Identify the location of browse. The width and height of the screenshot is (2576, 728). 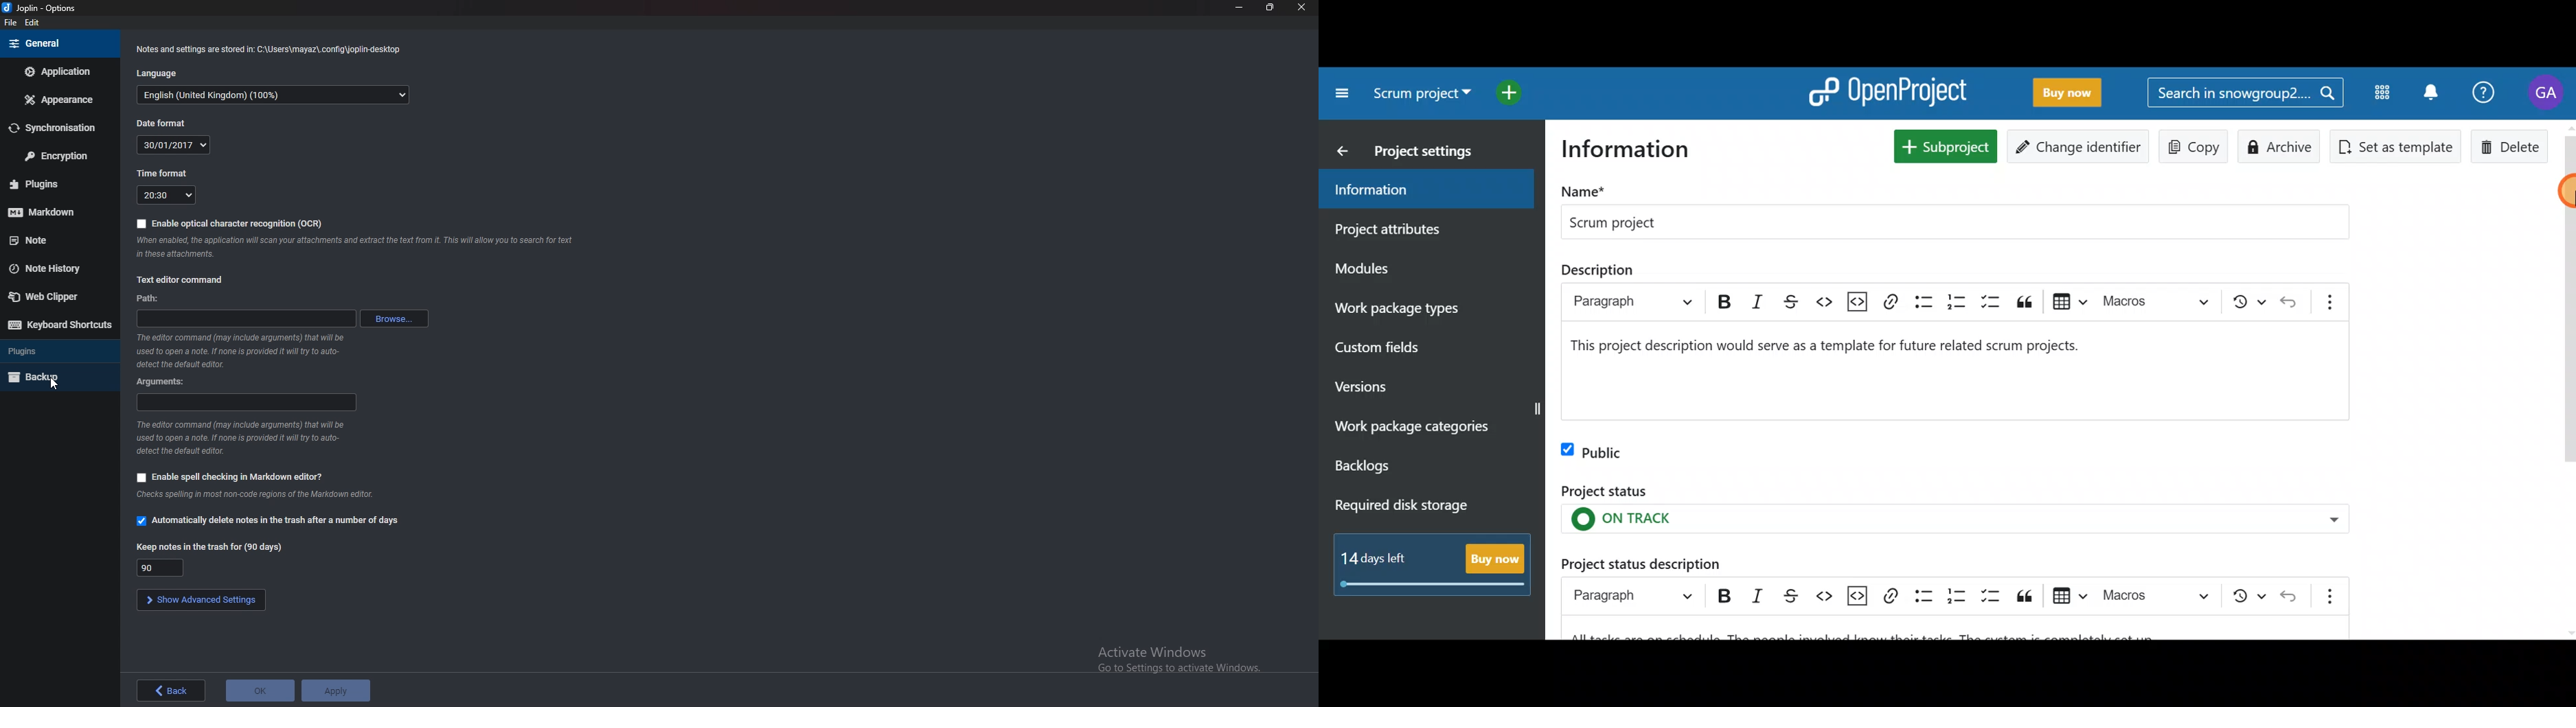
(396, 318).